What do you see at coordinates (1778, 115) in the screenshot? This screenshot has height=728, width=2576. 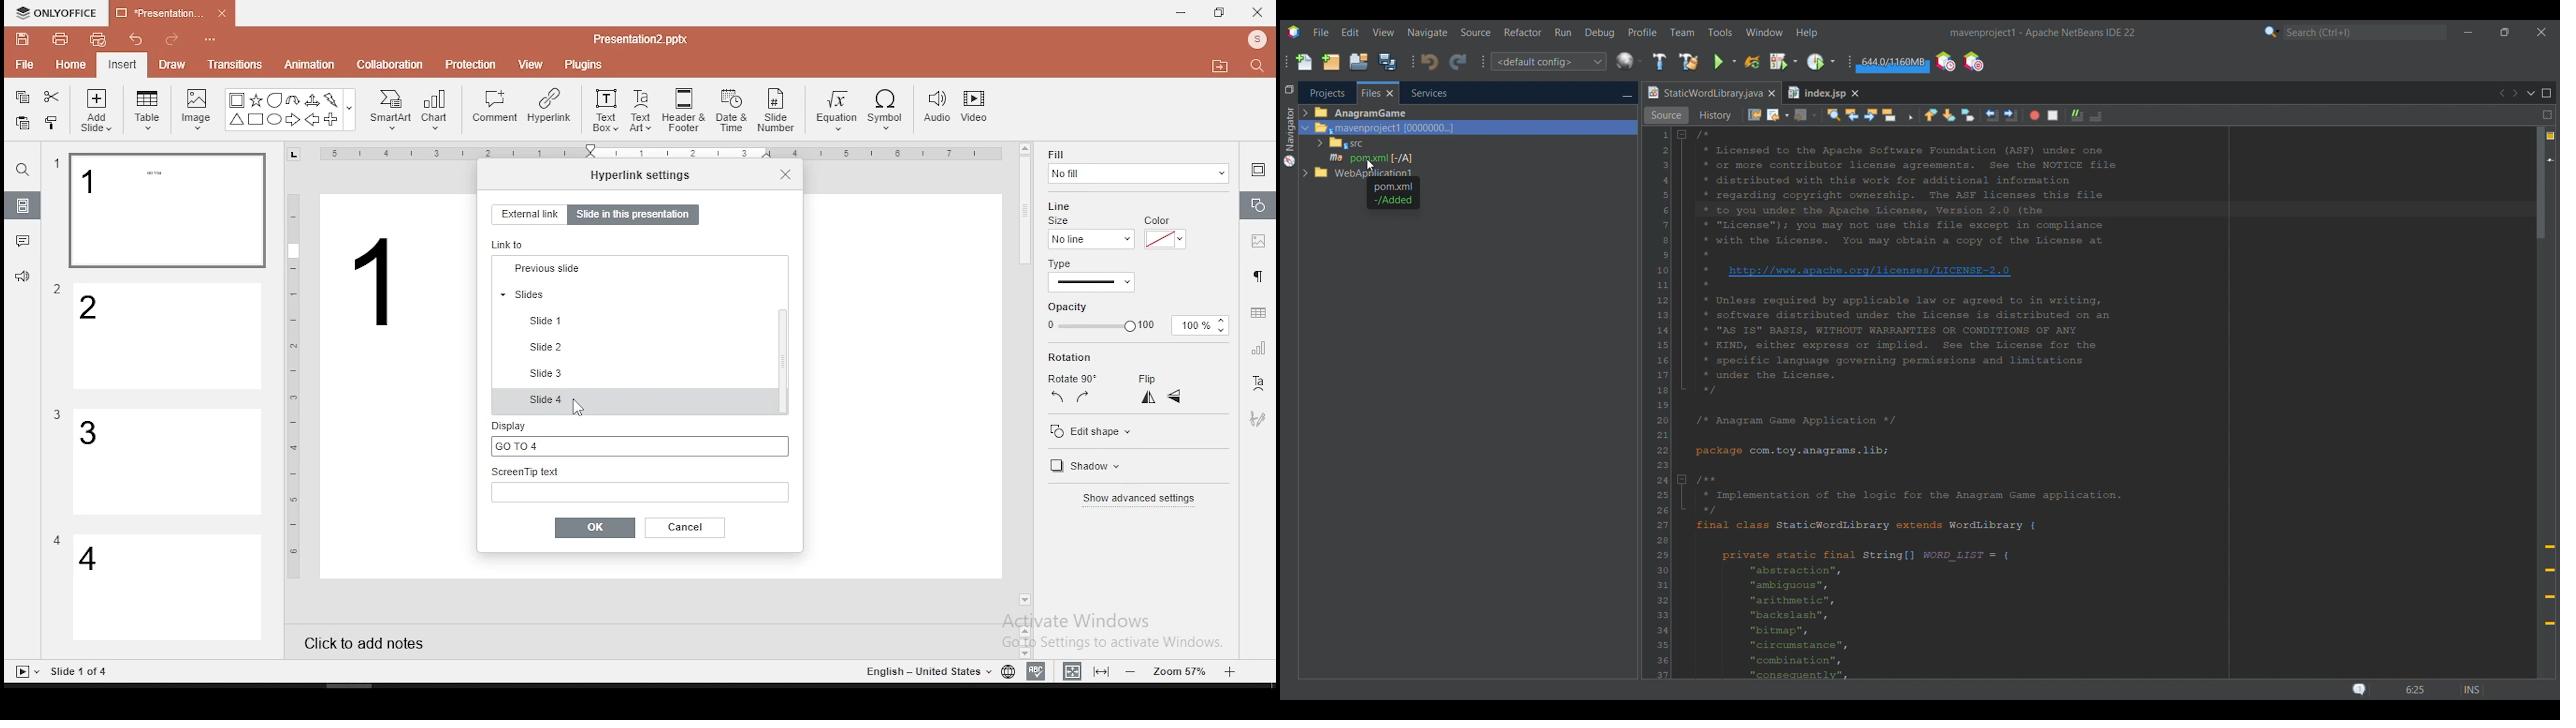 I see `Back options` at bounding box center [1778, 115].